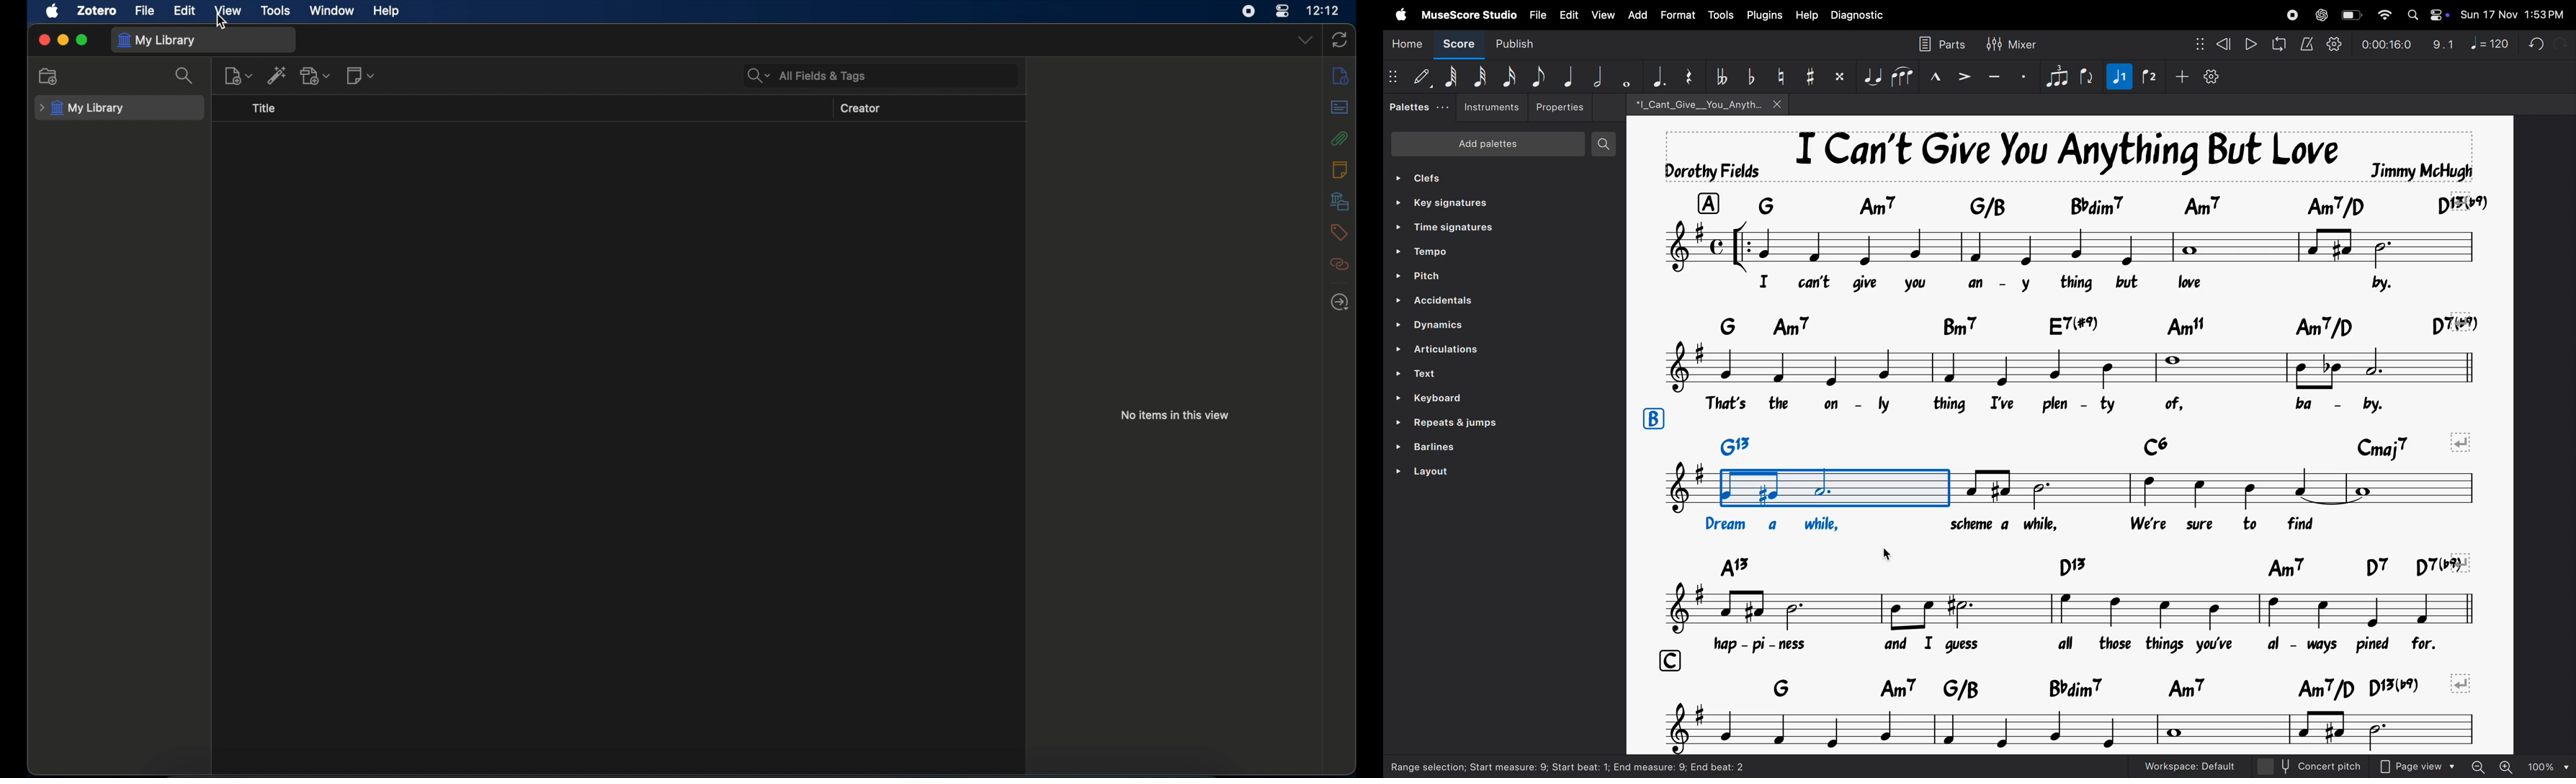  Describe the element at coordinates (2333, 42) in the screenshot. I see `playback settings` at that location.